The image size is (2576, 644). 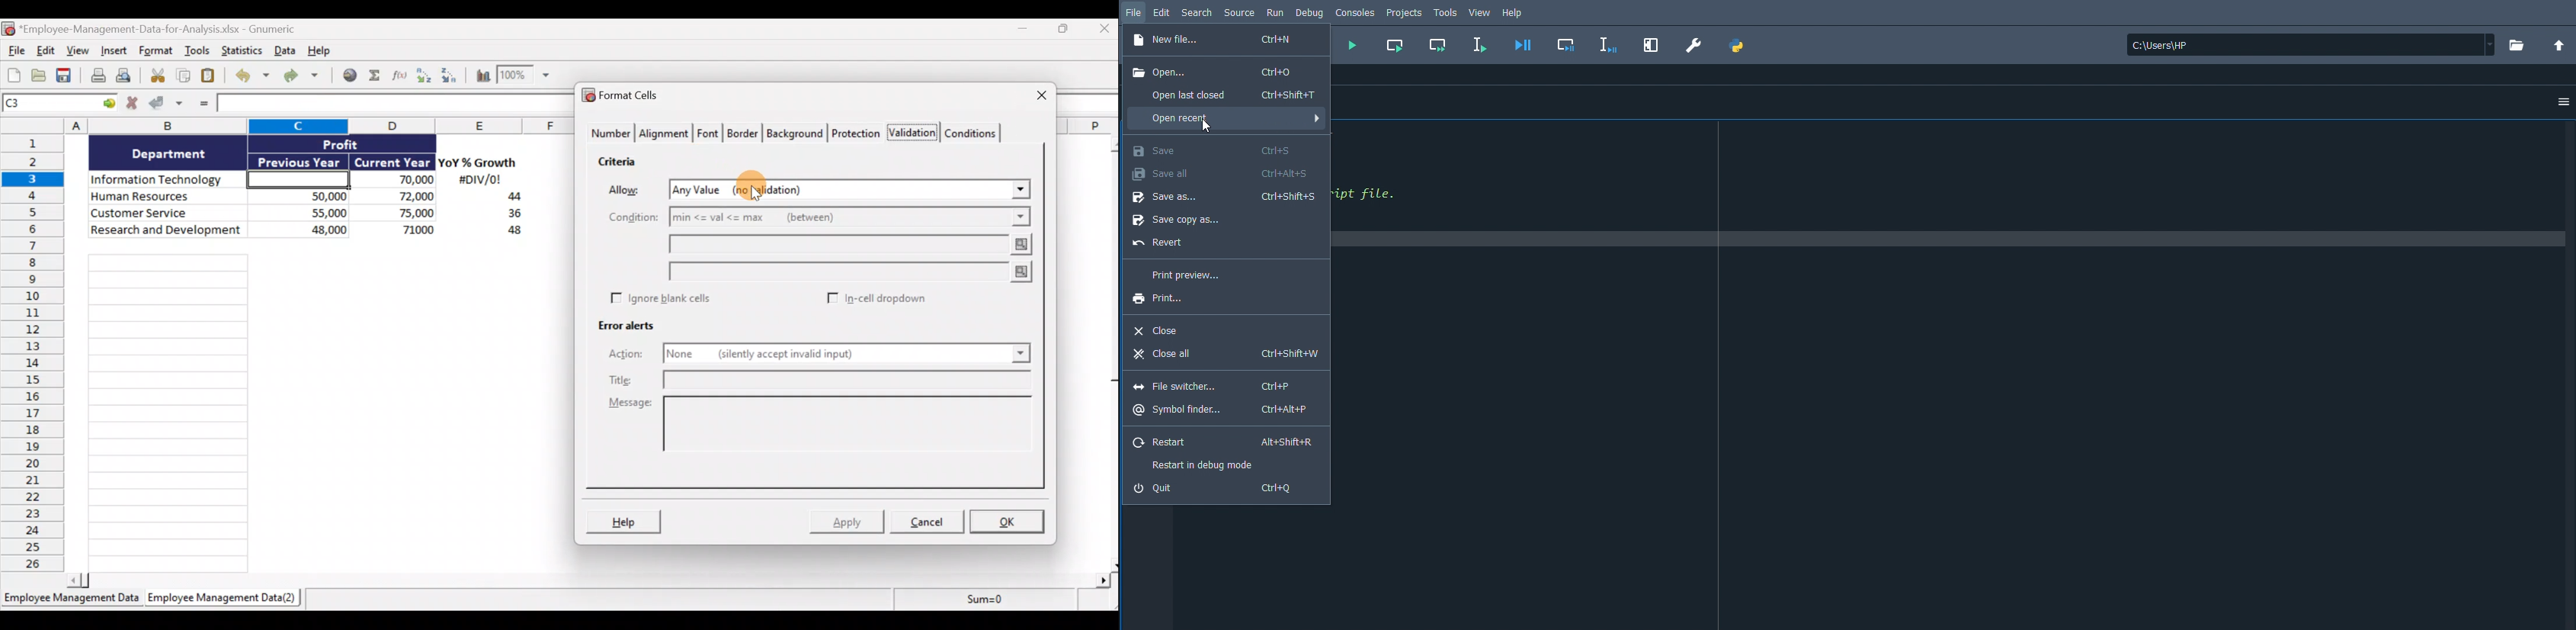 I want to click on Run current cell, so click(x=1395, y=44).